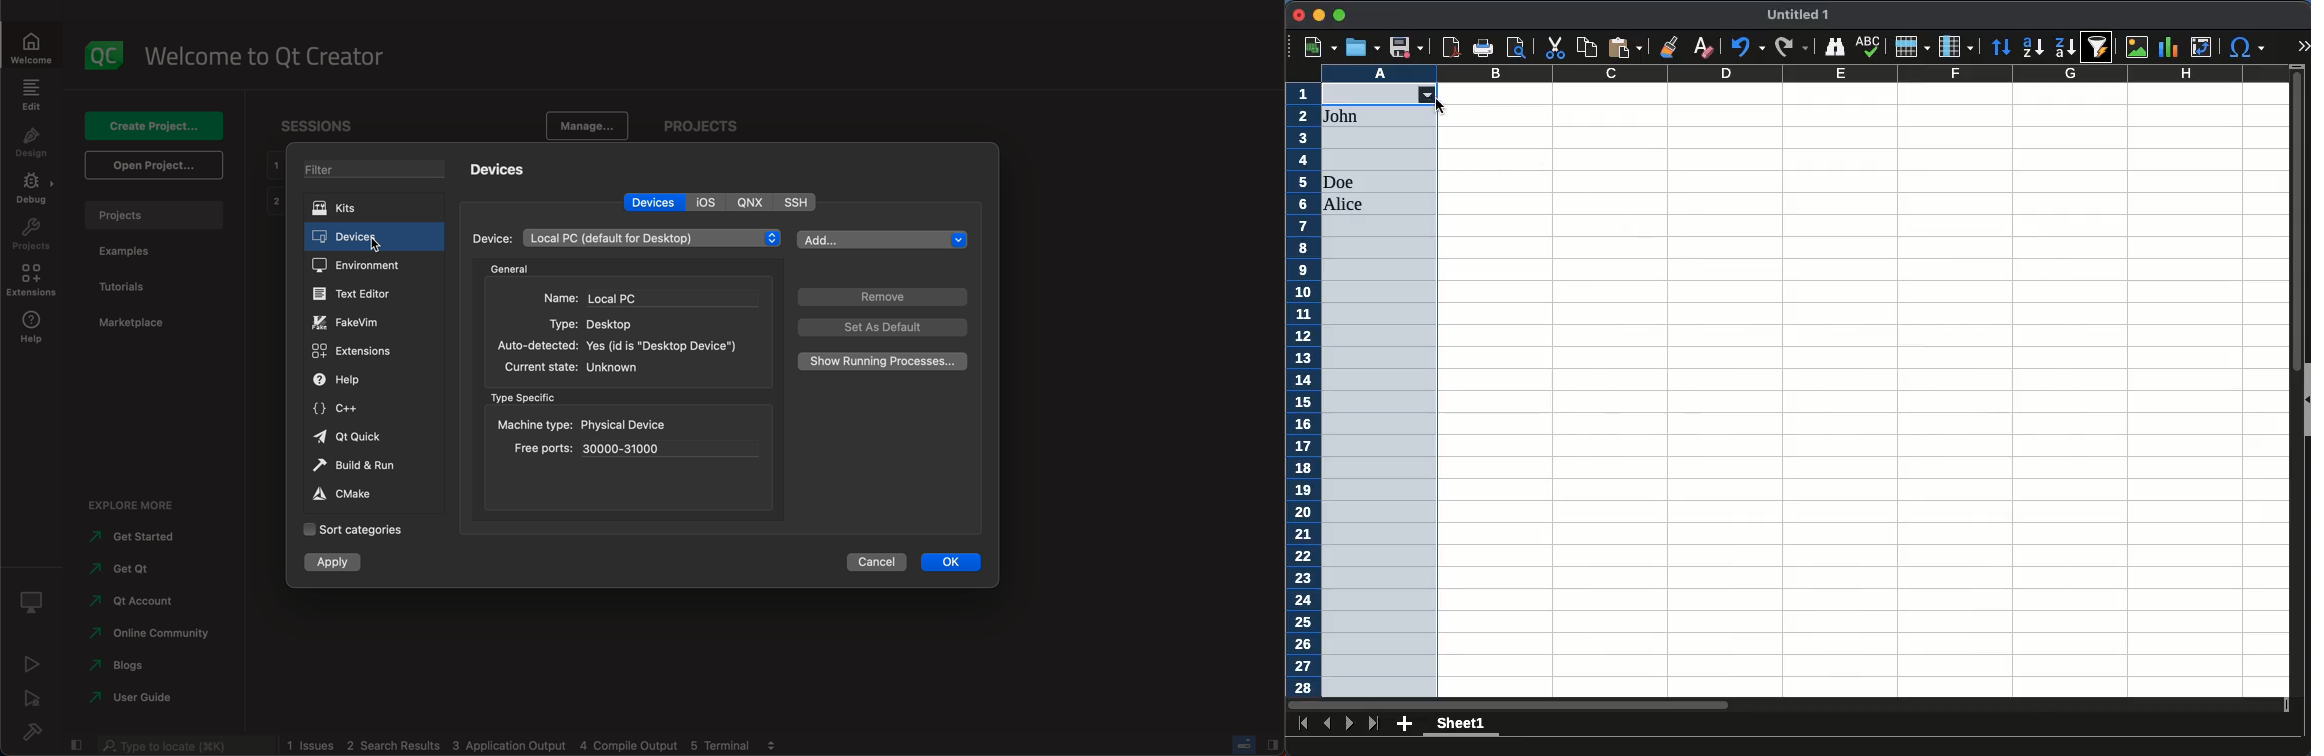 The image size is (2324, 756). What do you see at coordinates (378, 169) in the screenshot?
I see `filter` at bounding box center [378, 169].